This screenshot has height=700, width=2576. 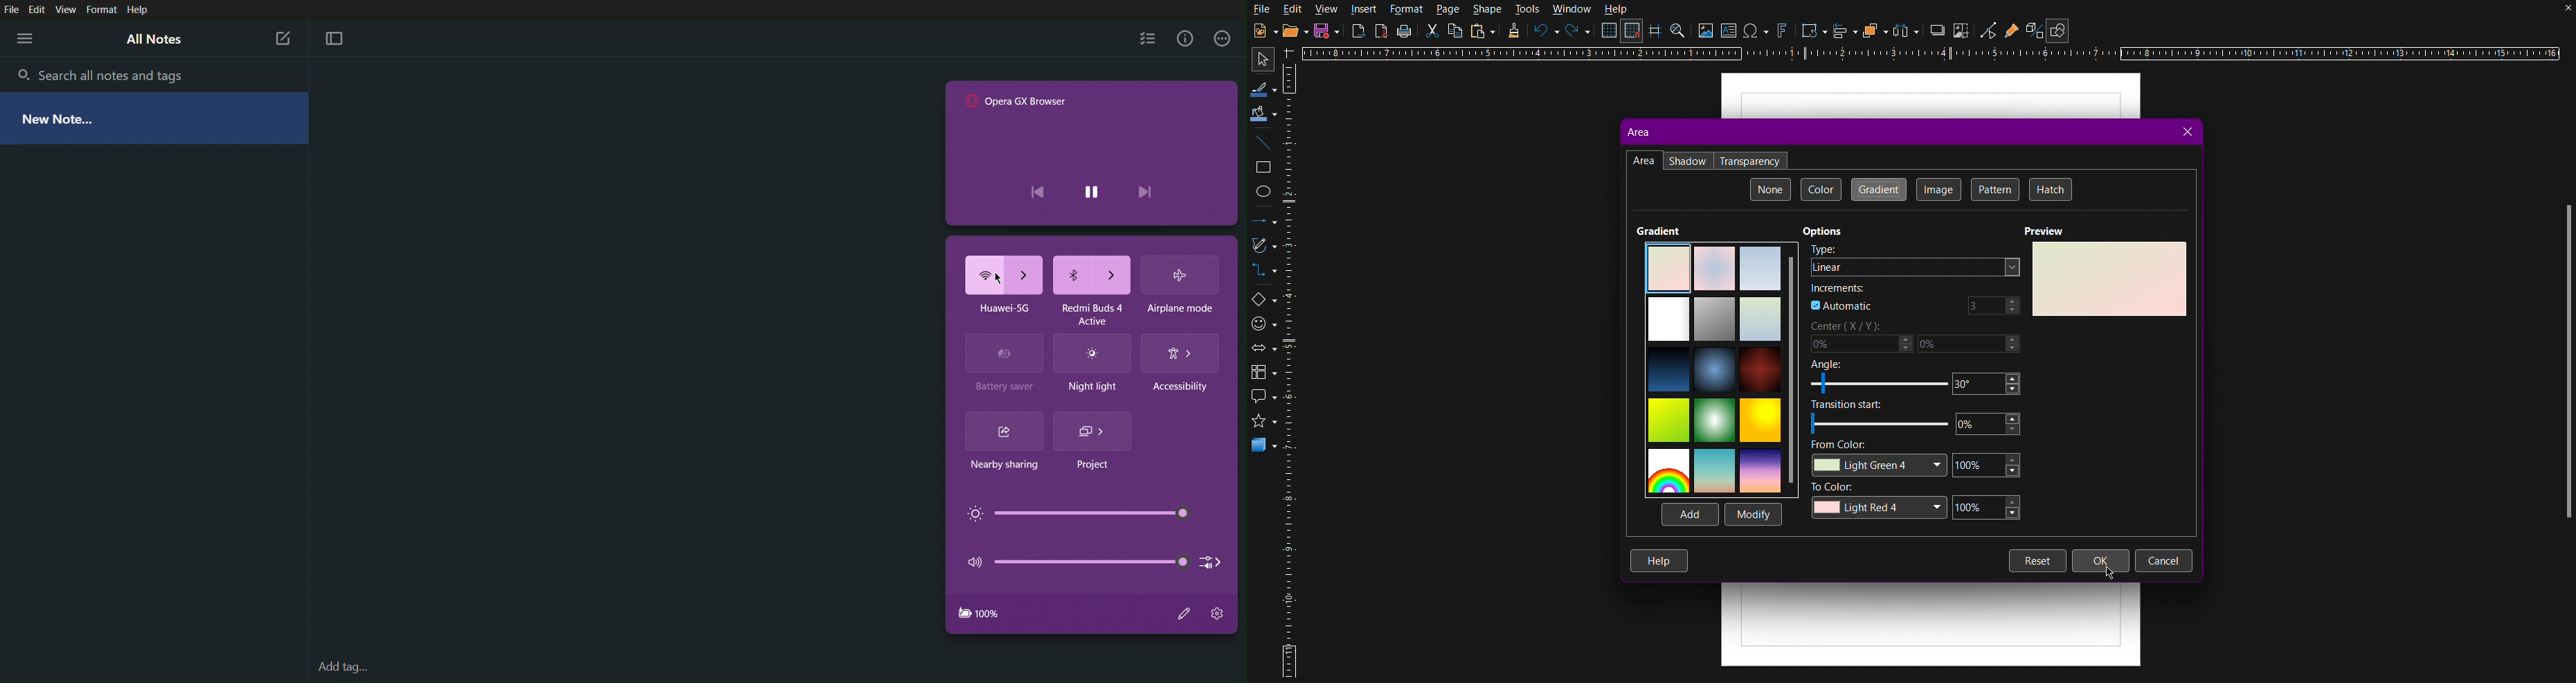 What do you see at coordinates (1220, 614) in the screenshot?
I see `Settings` at bounding box center [1220, 614].